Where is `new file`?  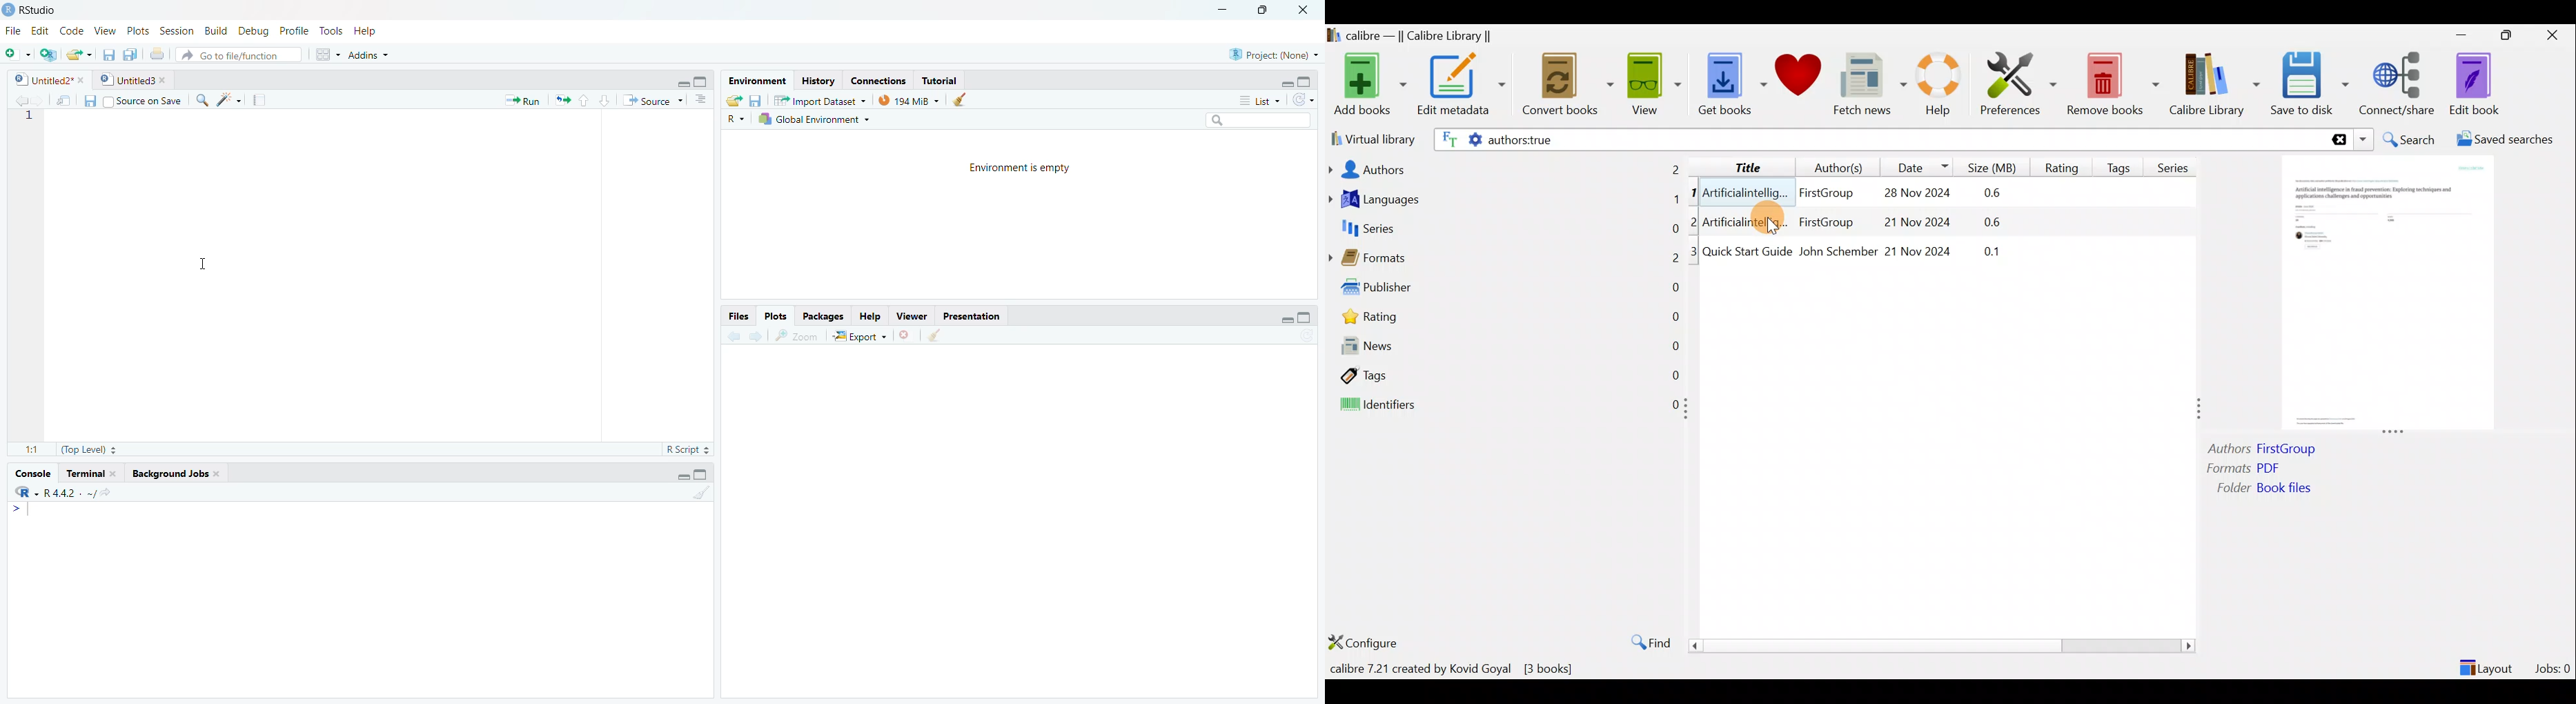
new file is located at coordinates (18, 53).